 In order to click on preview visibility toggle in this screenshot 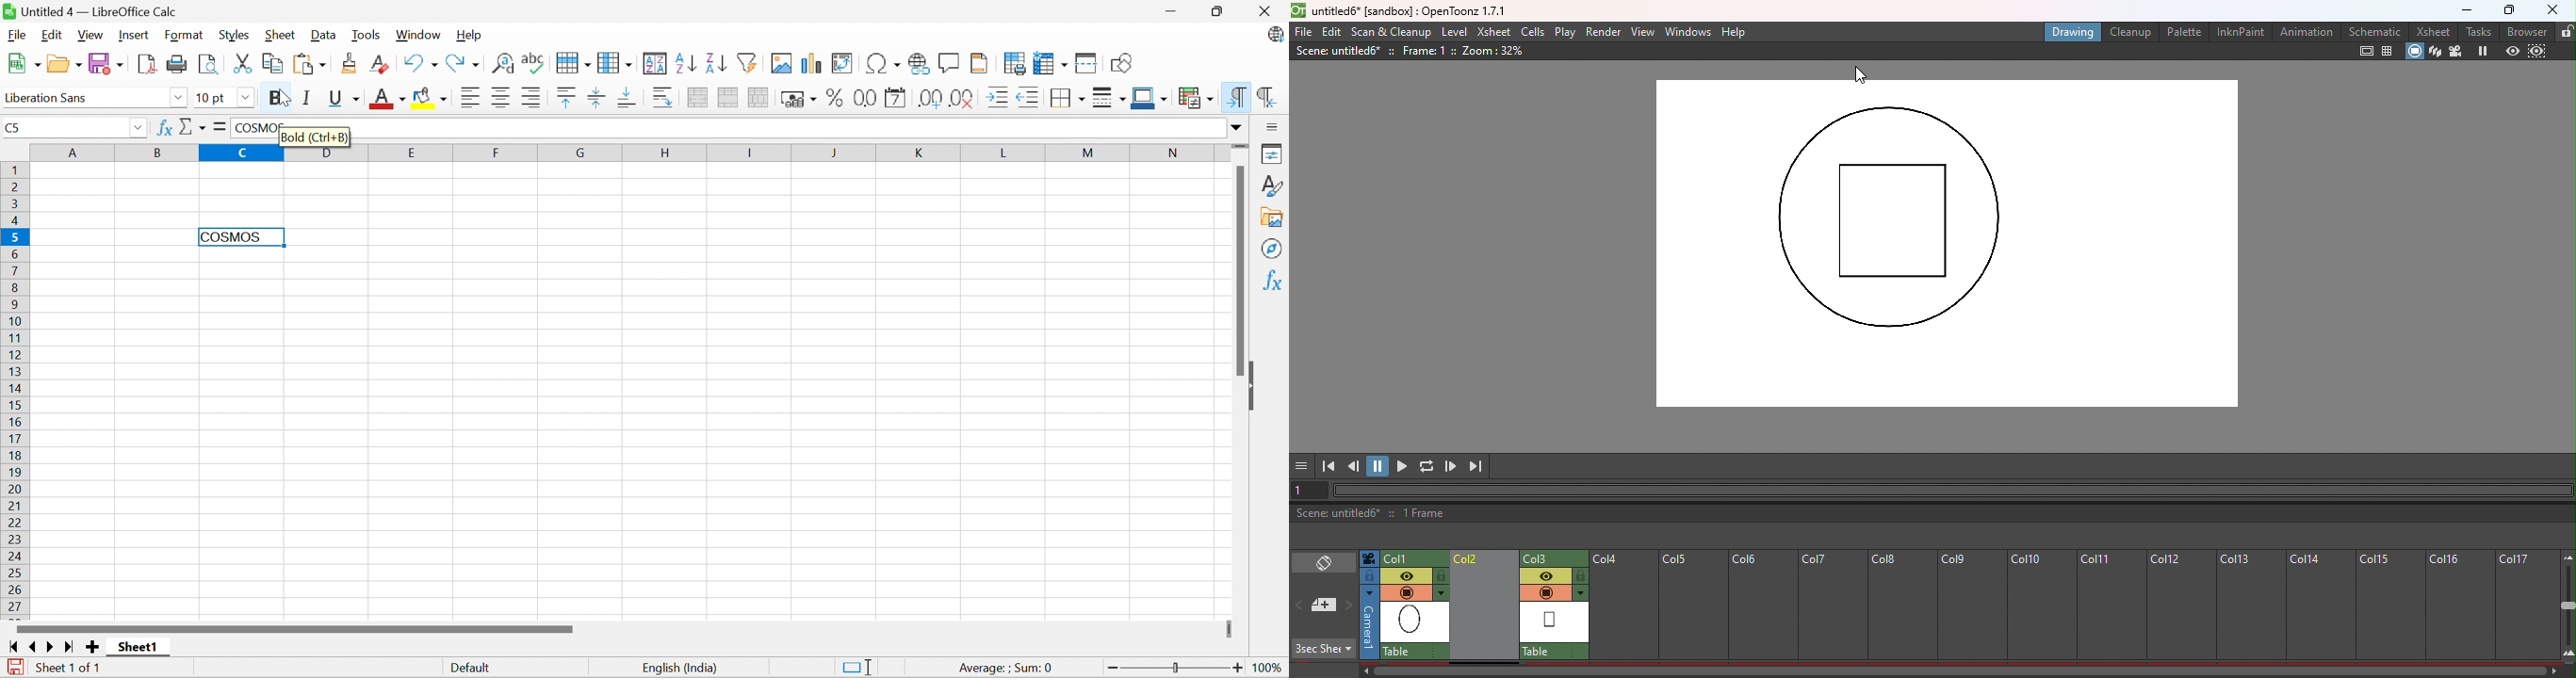, I will do `click(1545, 575)`.